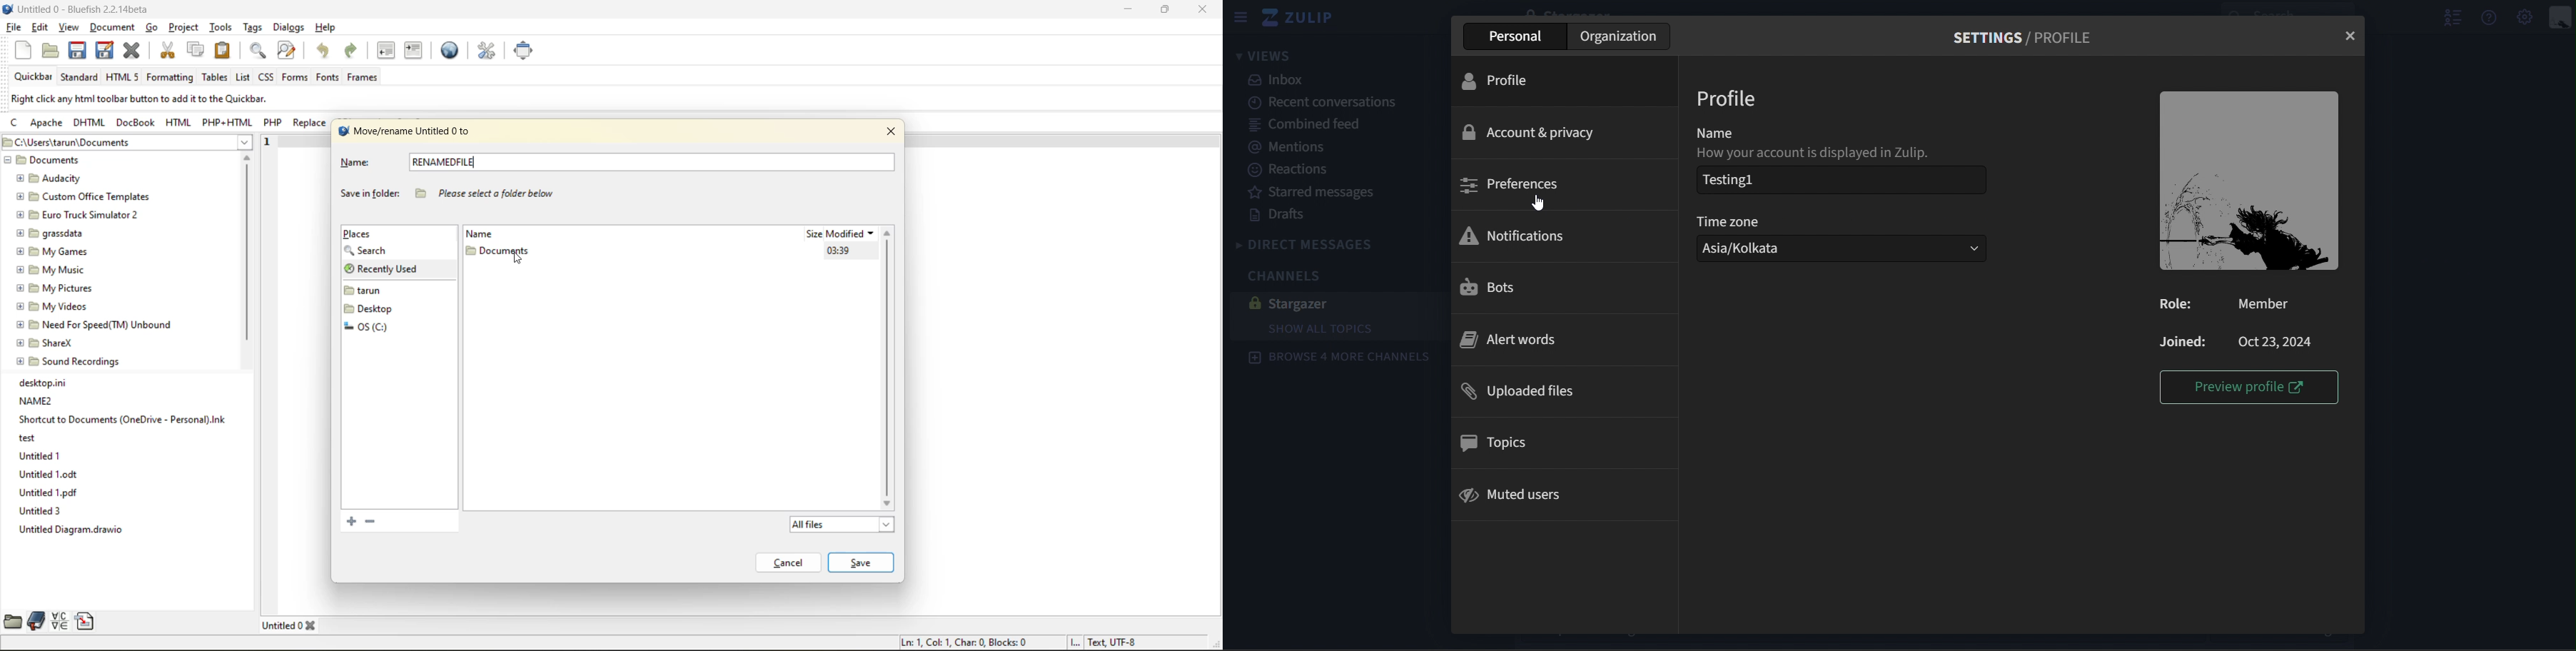 This screenshot has width=2576, height=672. What do you see at coordinates (52, 289) in the screenshot?
I see `My pictures` at bounding box center [52, 289].